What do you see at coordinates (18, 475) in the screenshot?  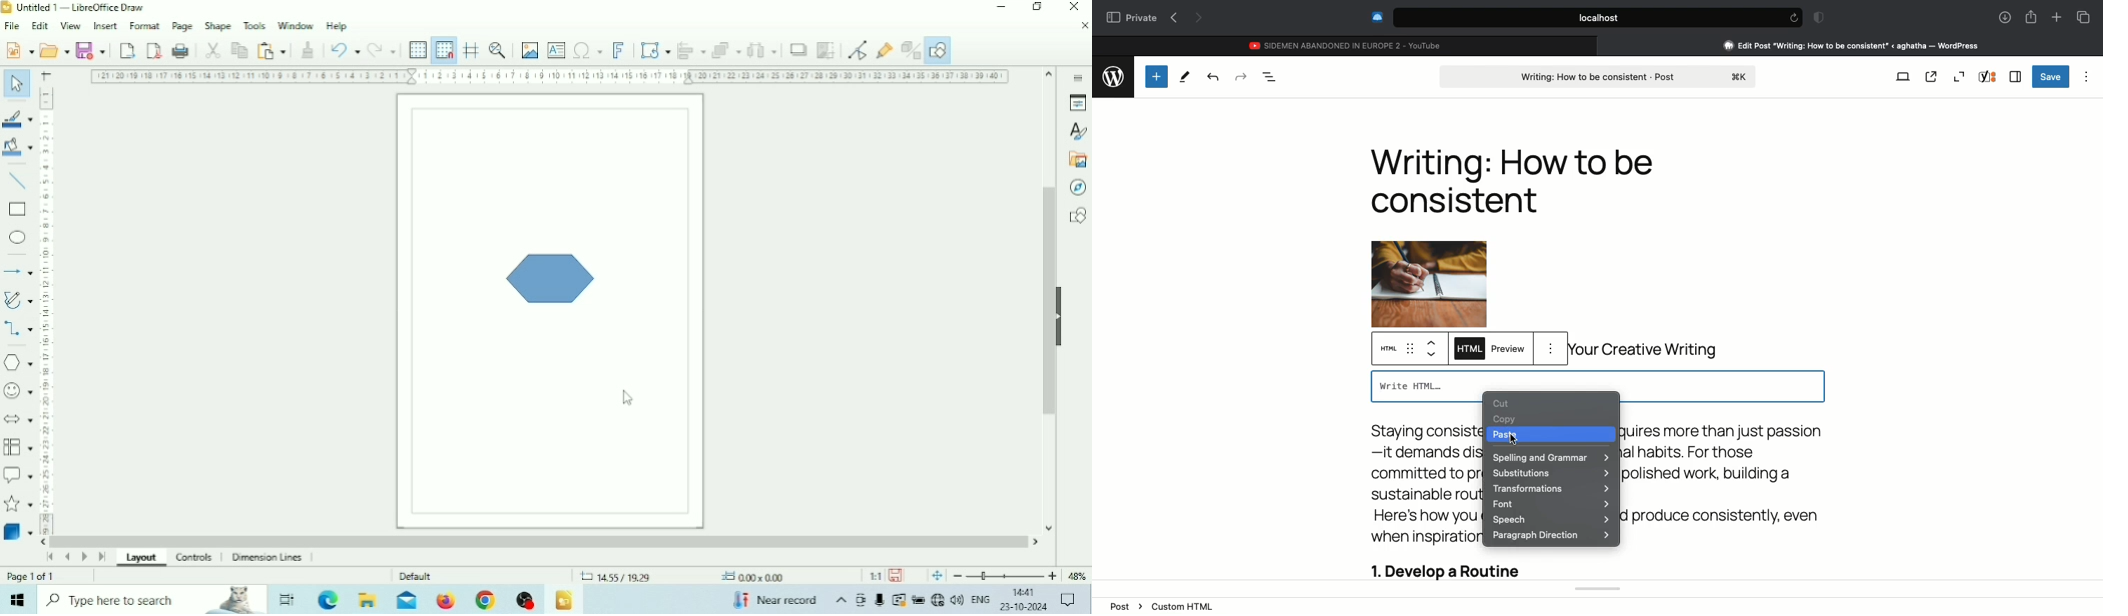 I see `Callout Shapes` at bounding box center [18, 475].